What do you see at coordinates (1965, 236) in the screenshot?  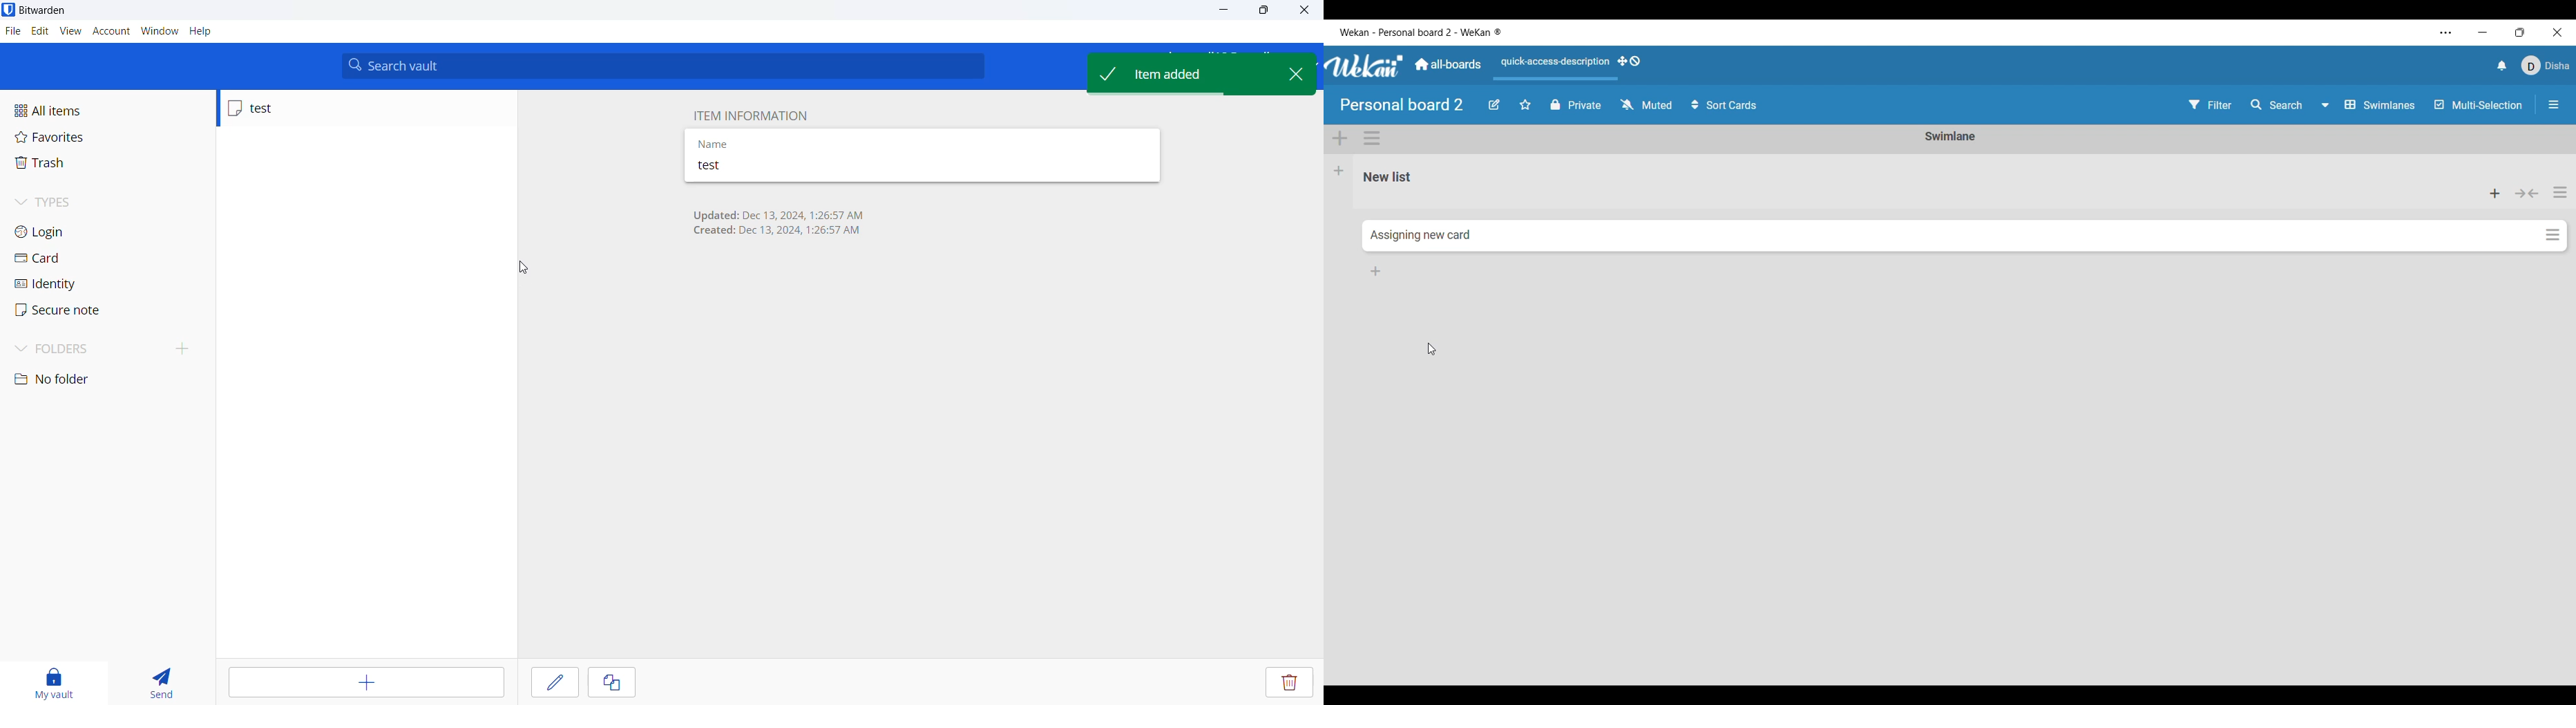 I see `New card added to Swimlane` at bounding box center [1965, 236].